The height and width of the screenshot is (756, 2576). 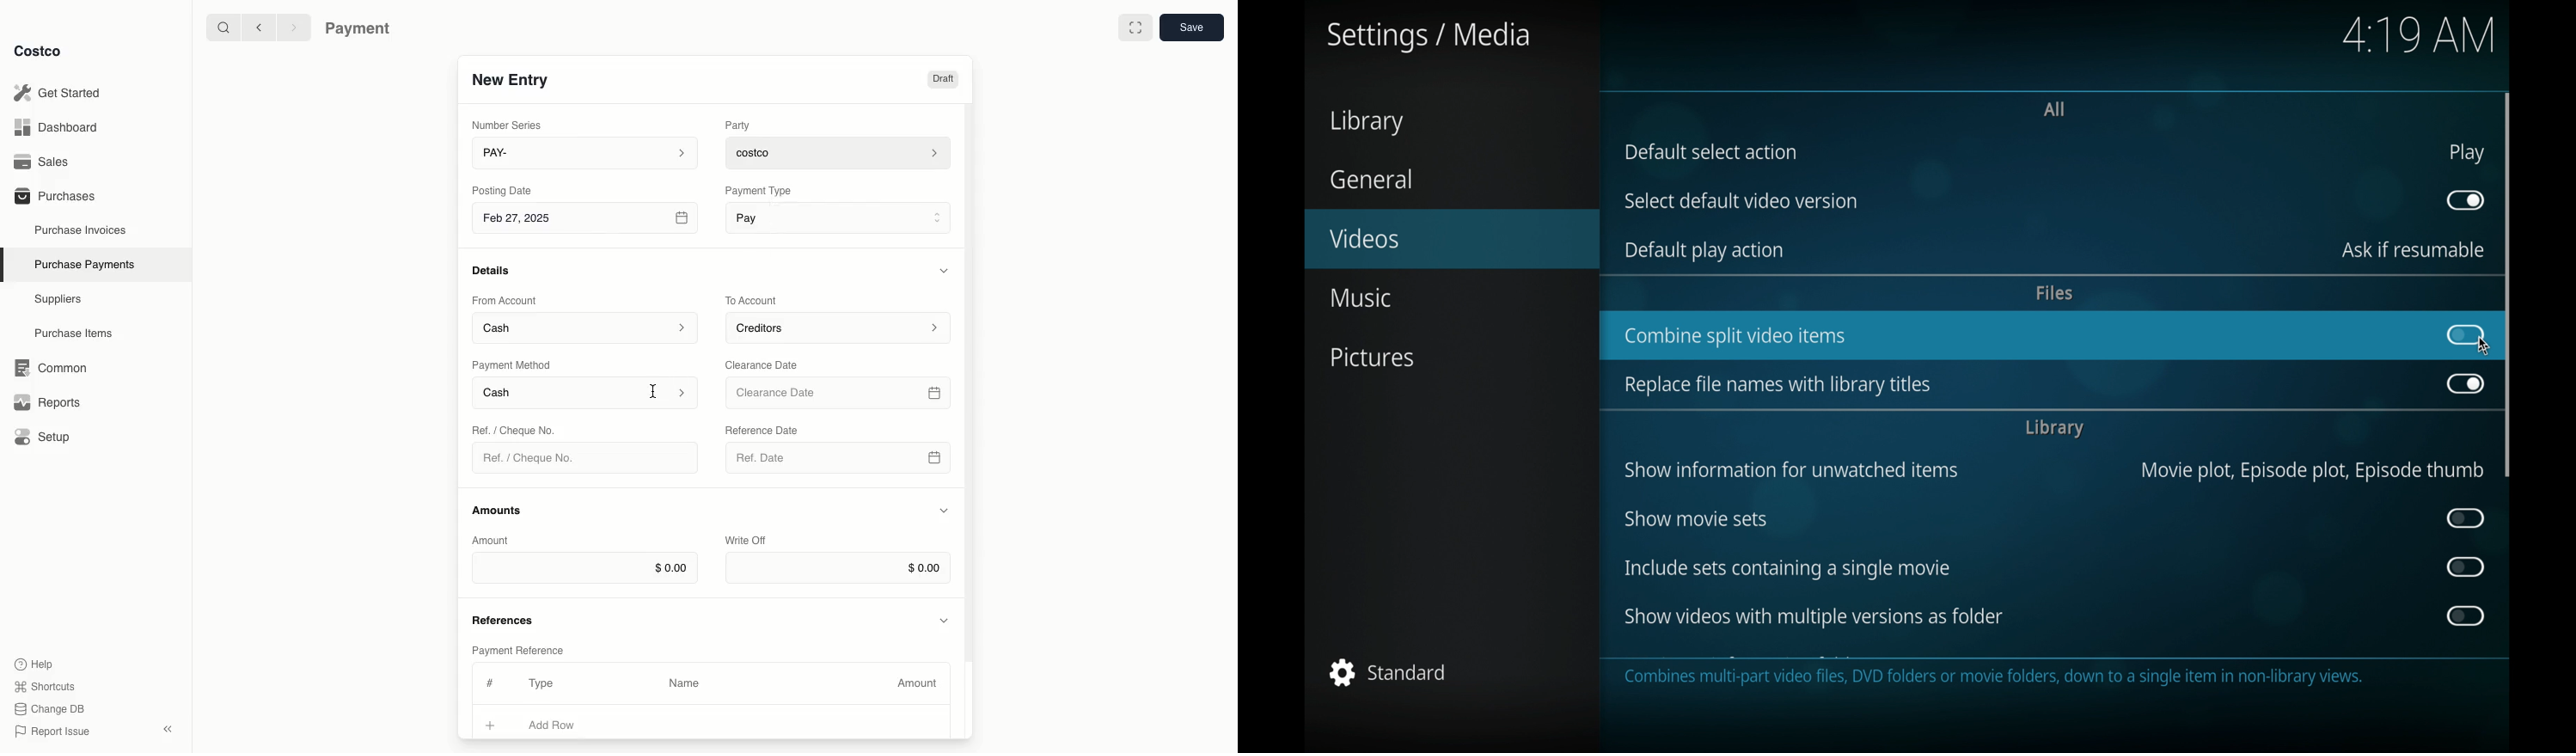 I want to click on Forward, so click(x=292, y=27).